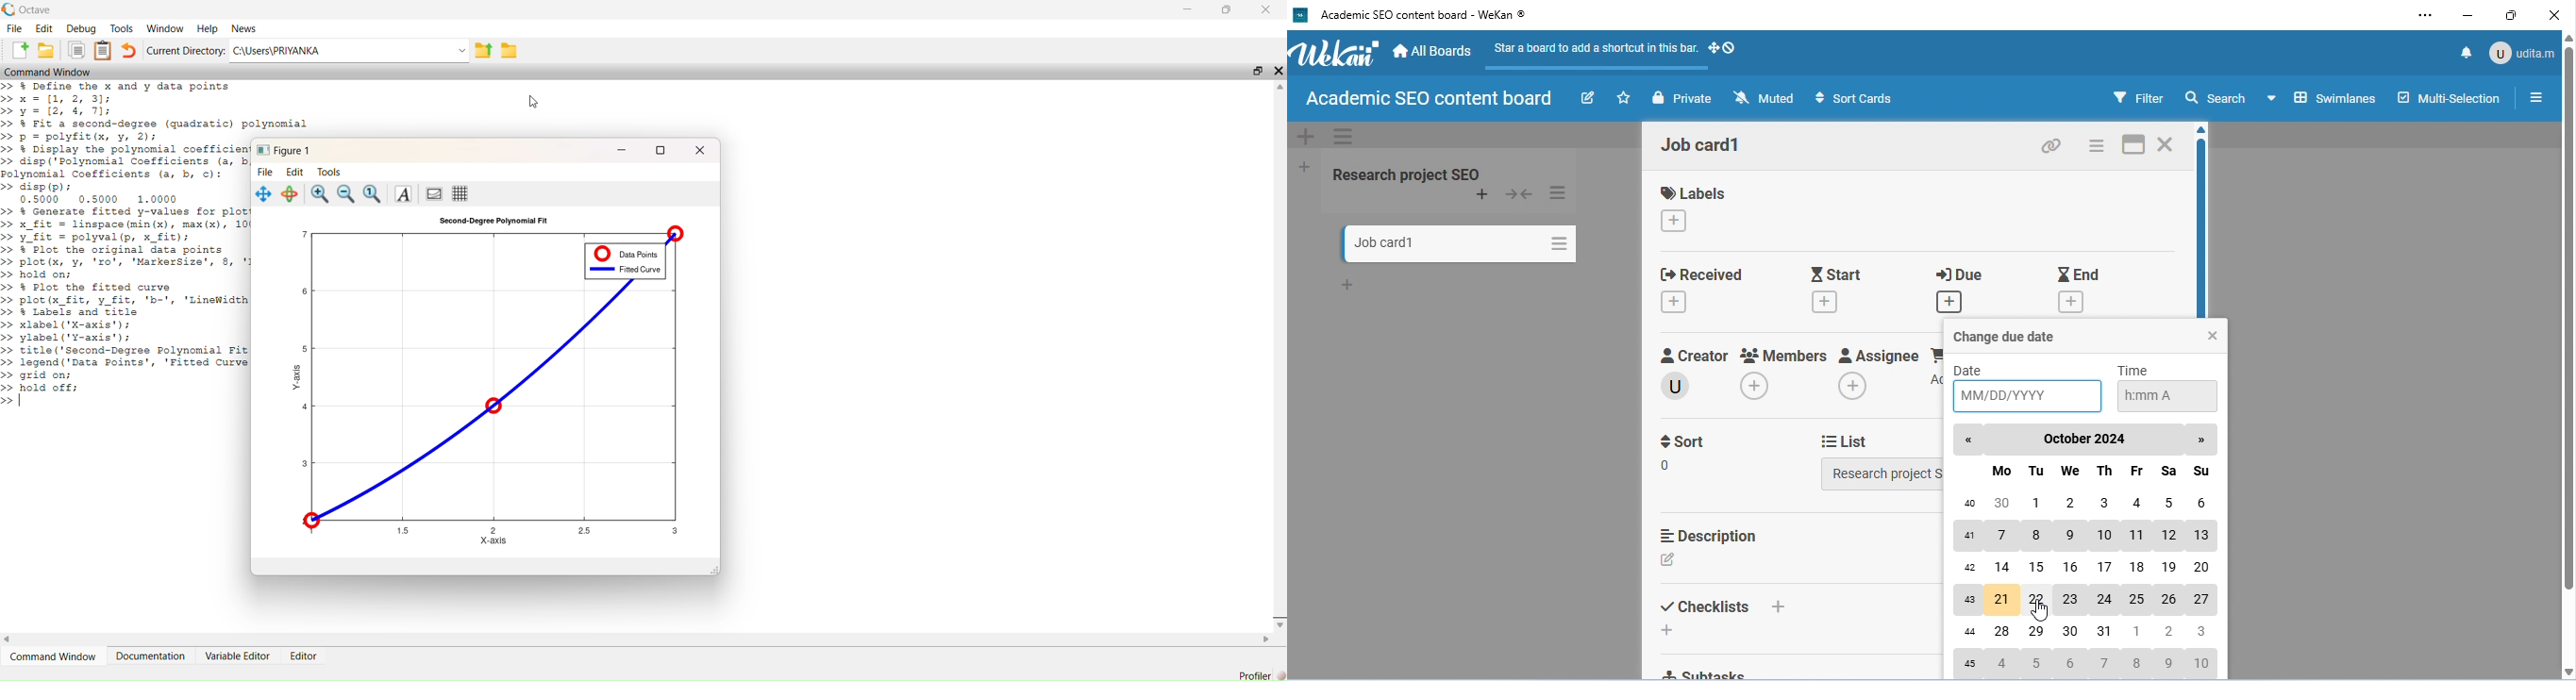  Describe the element at coordinates (1884, 474) in the screenshot. I see `select list` at that location.